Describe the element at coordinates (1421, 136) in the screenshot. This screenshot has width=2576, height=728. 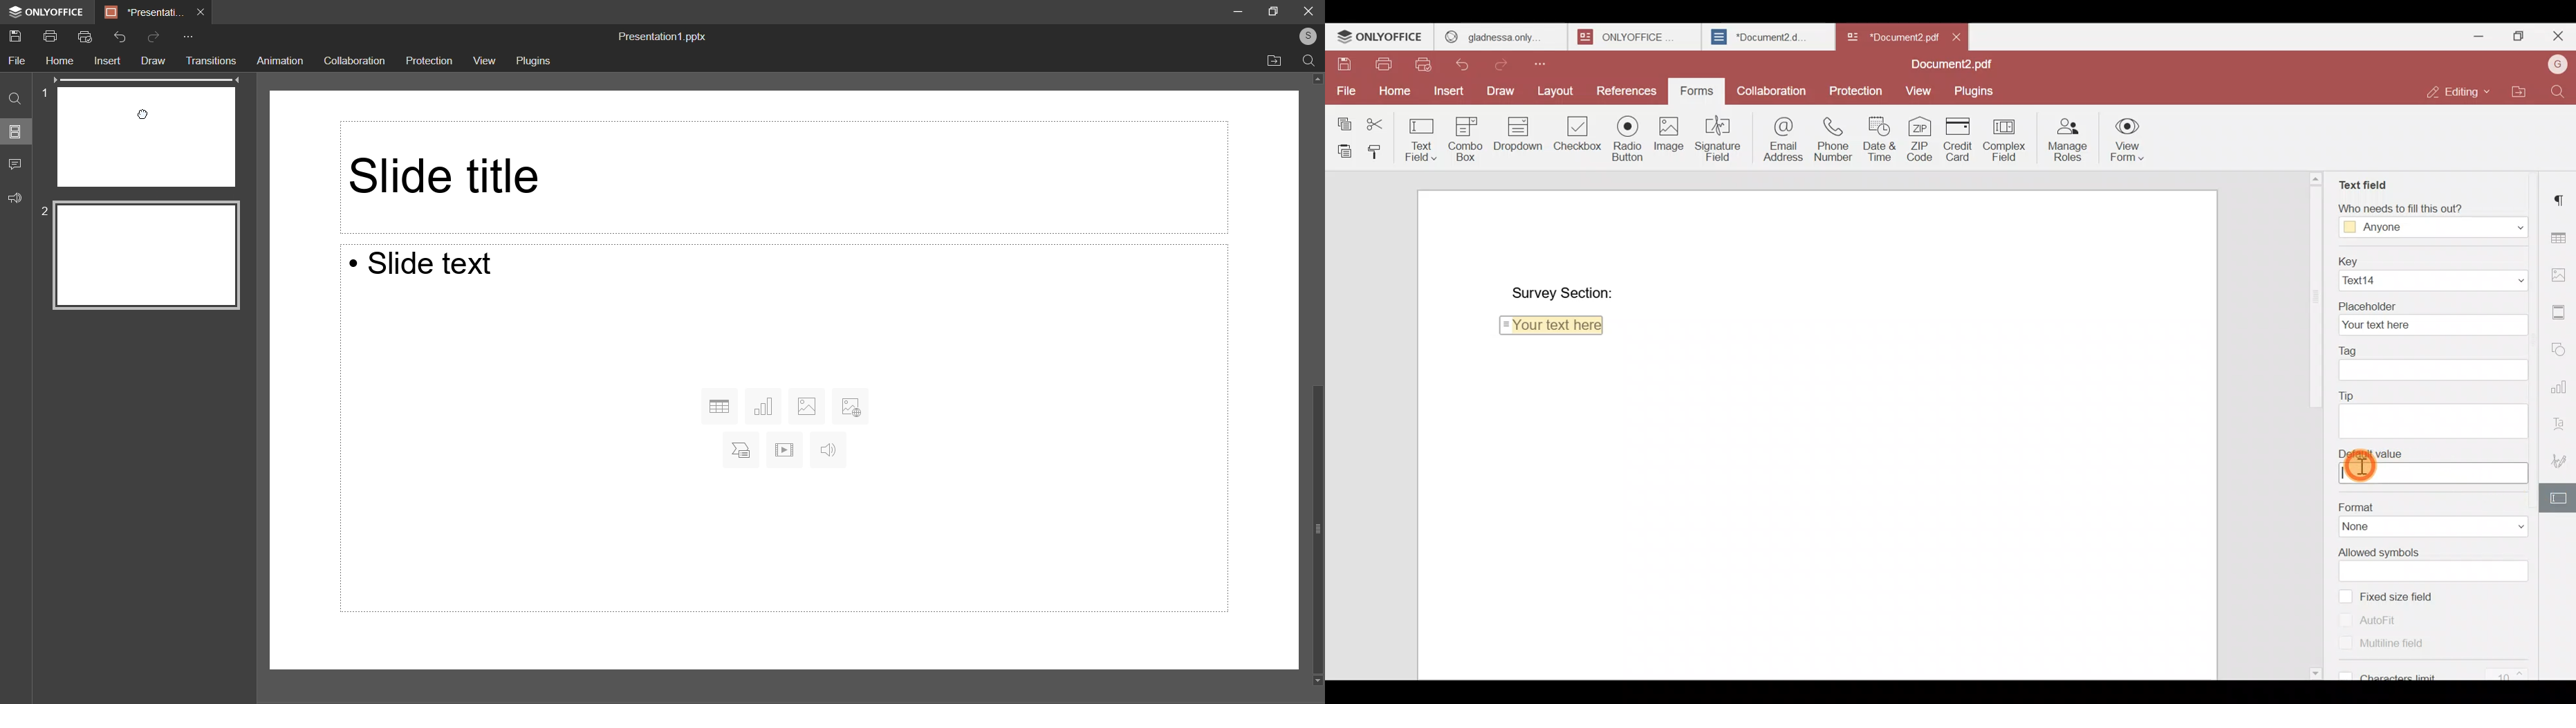
I see `Text field` at that location.